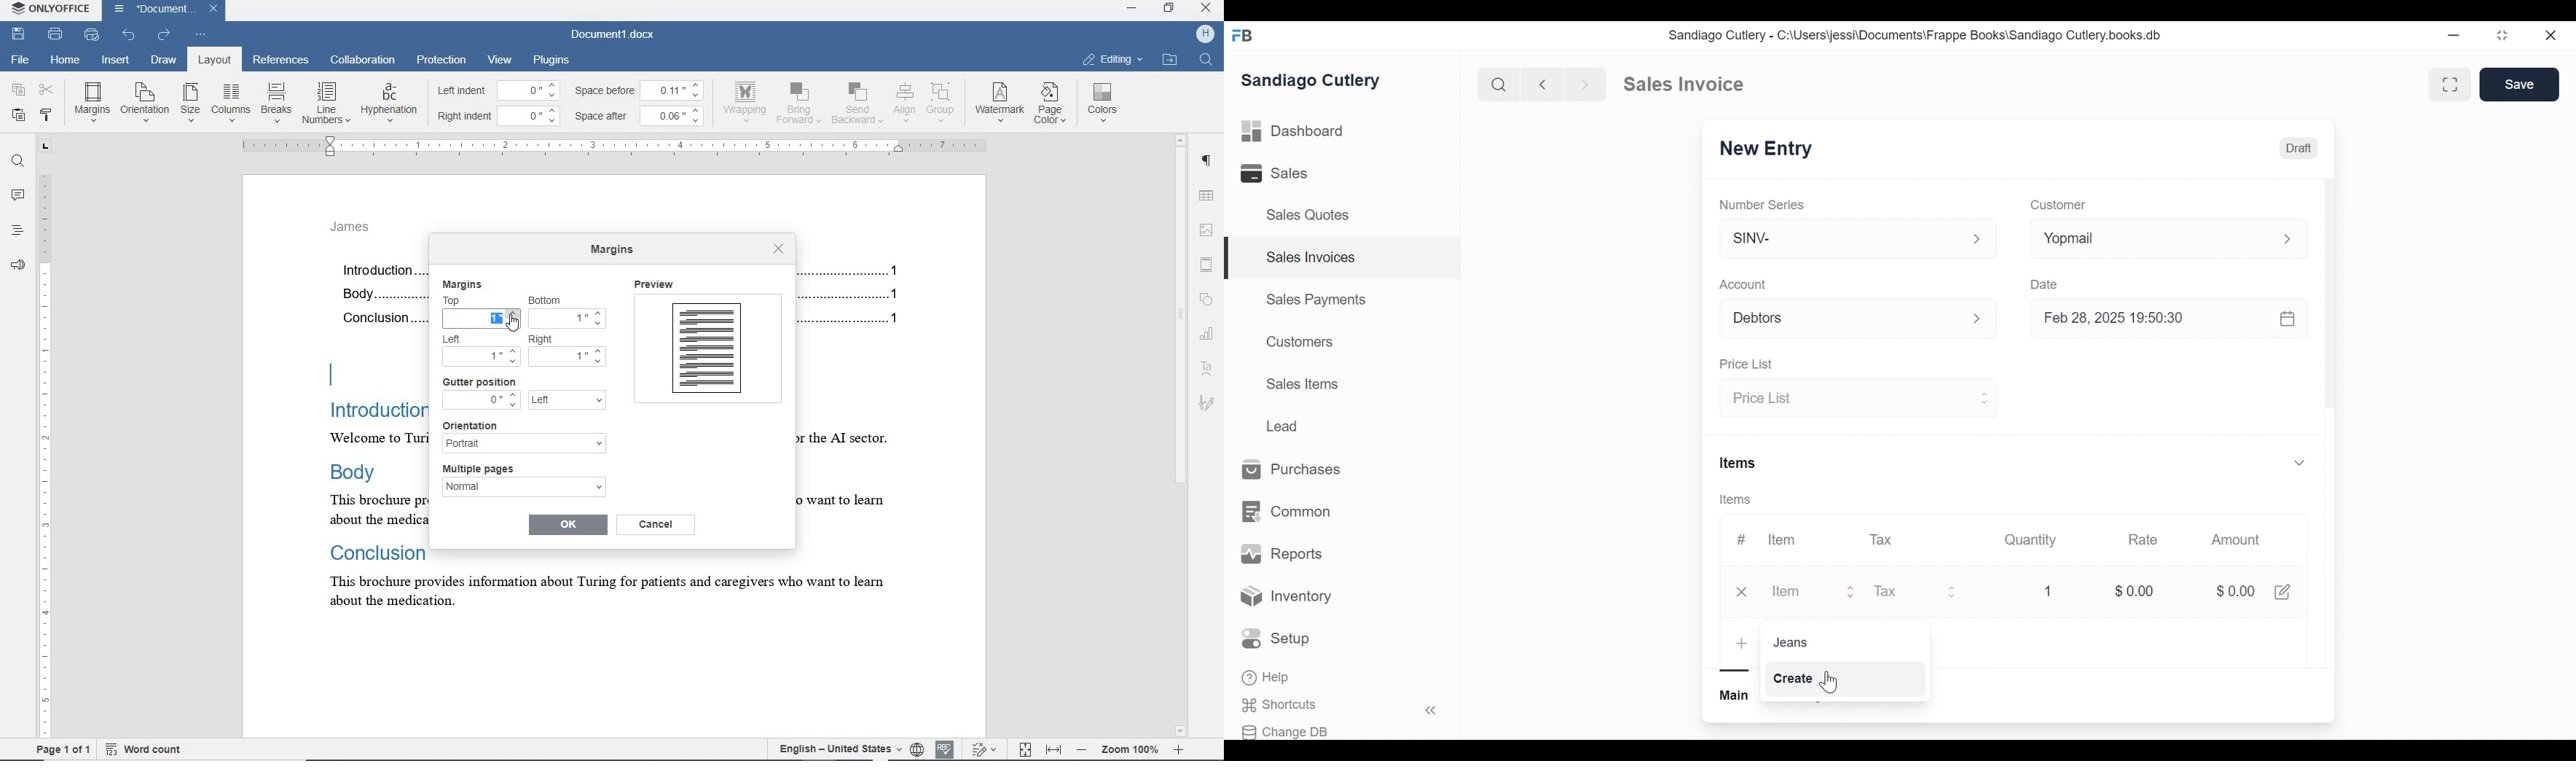 The image size is (2576, 784). I want to click on word count, so click(144, 749).